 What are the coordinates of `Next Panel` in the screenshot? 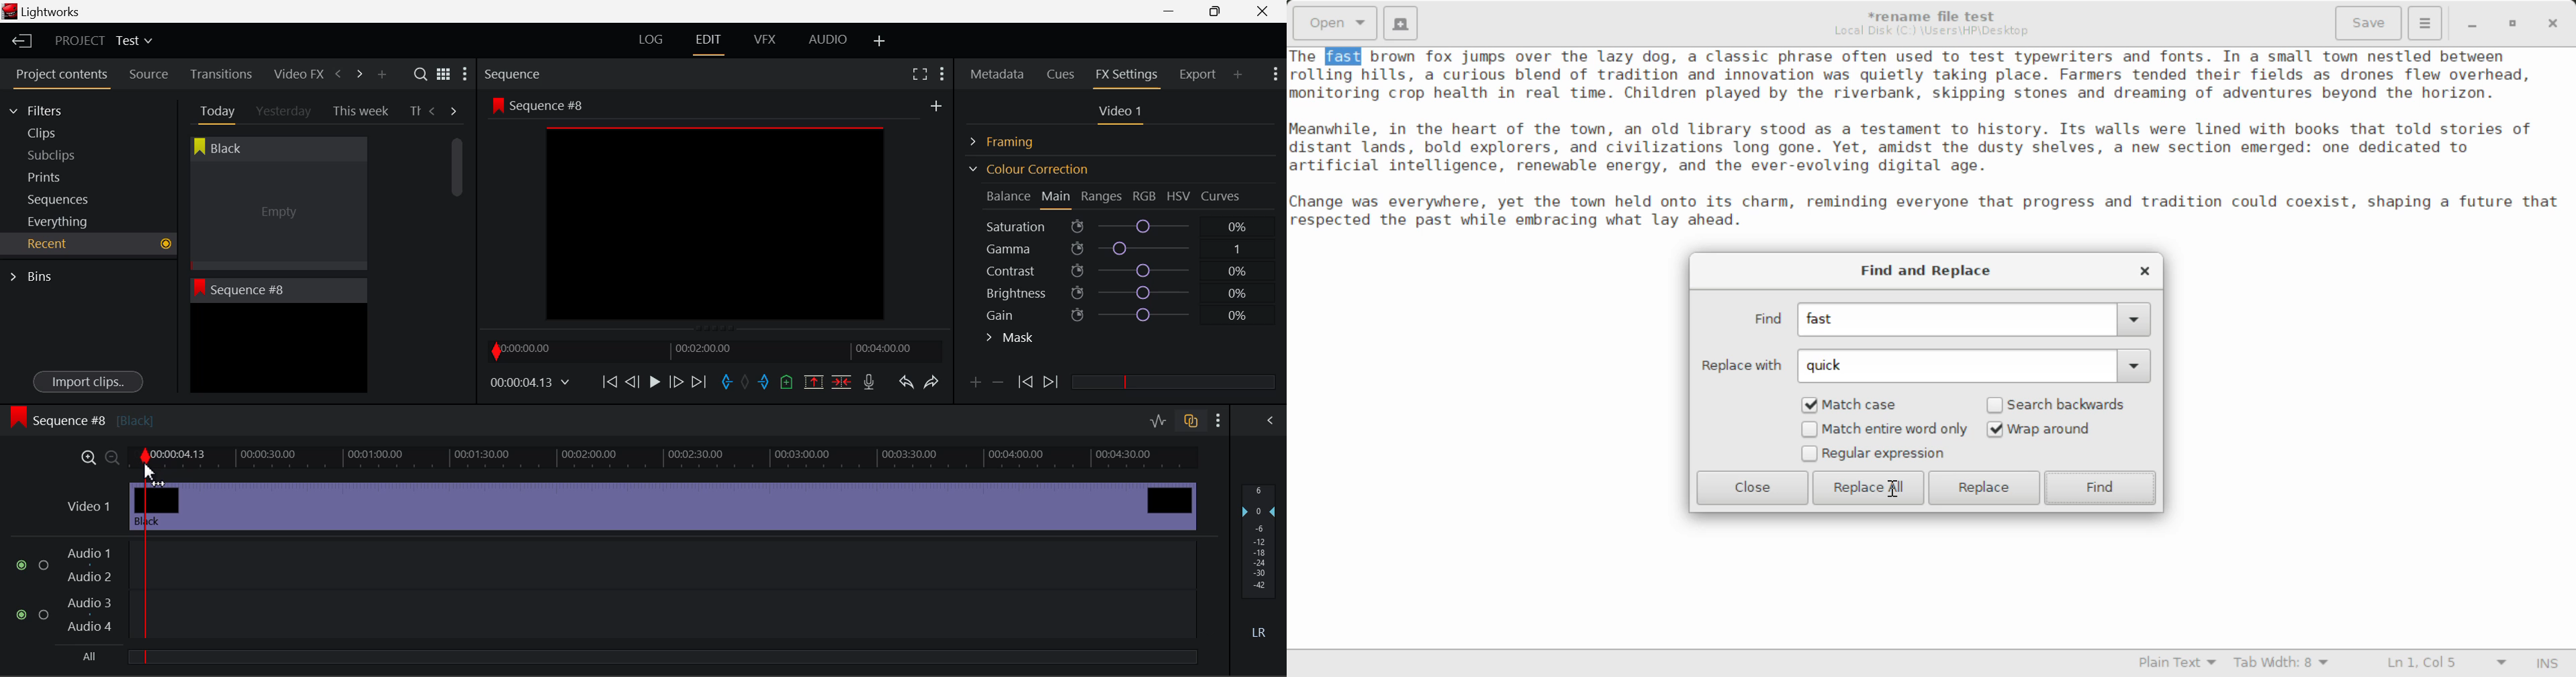 It's located at (357, 73).